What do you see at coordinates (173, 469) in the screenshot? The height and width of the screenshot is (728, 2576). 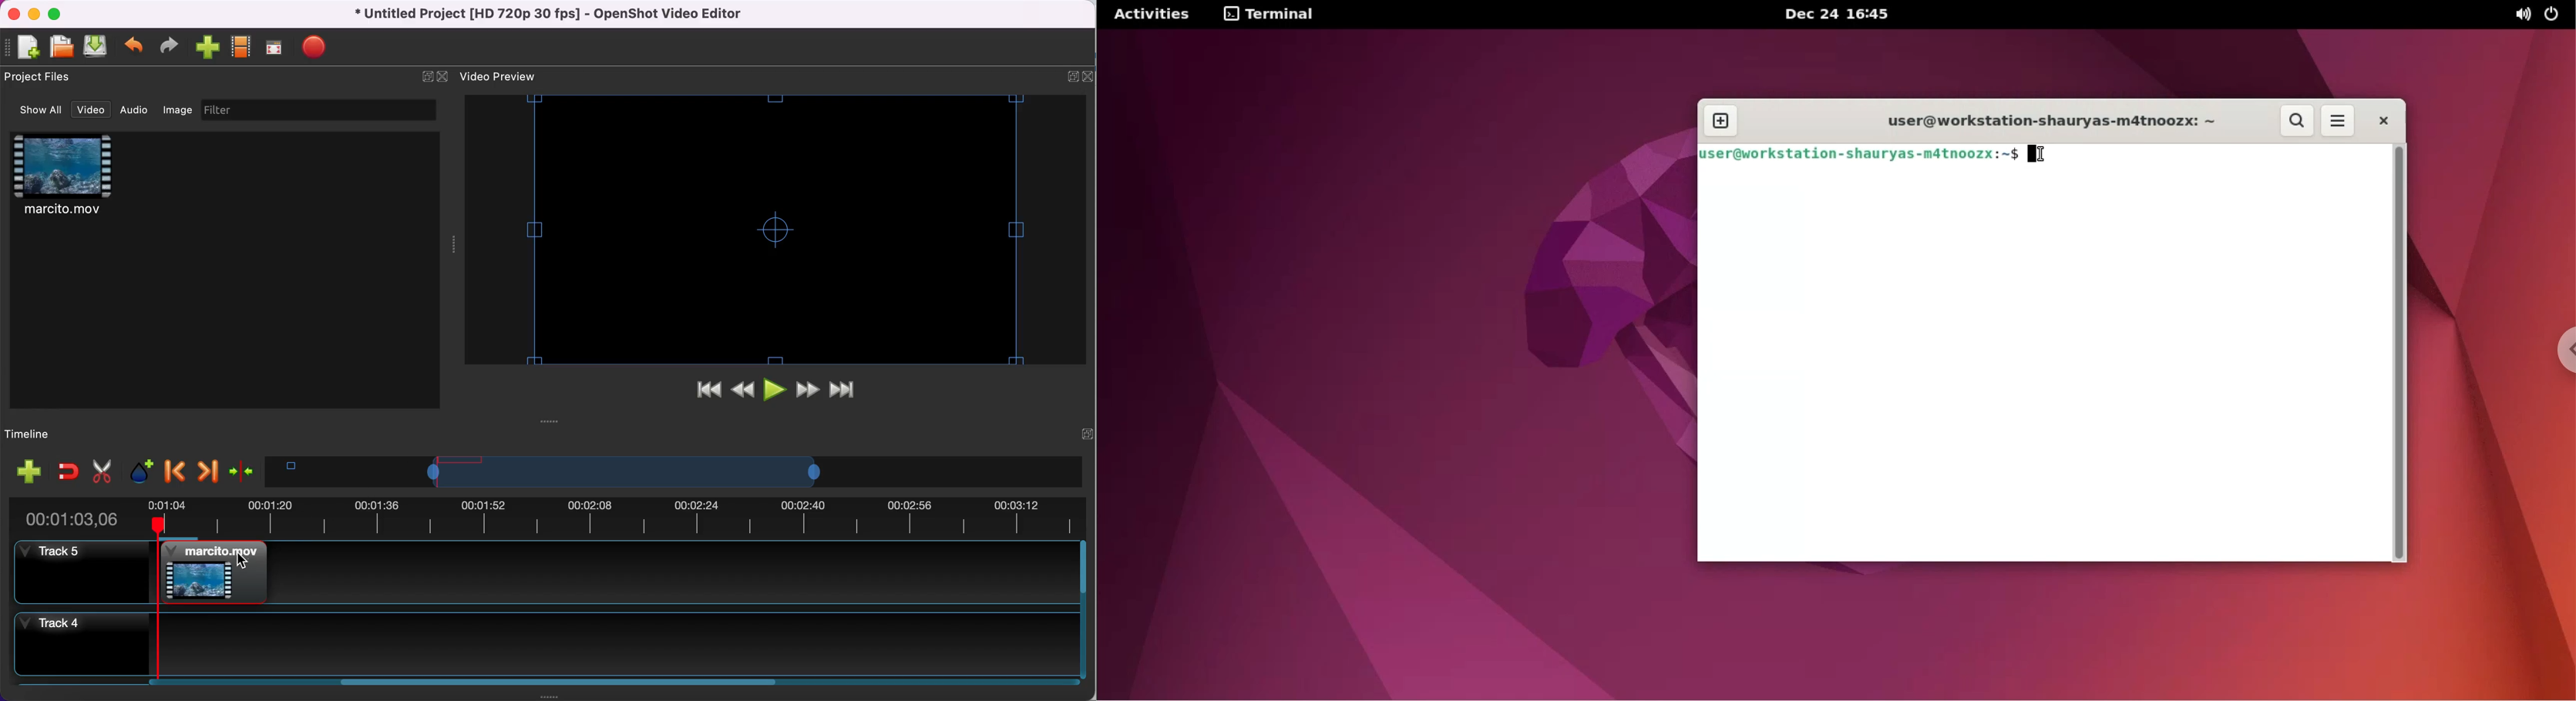 I see `previous marker` at bounding box center [173, 469].